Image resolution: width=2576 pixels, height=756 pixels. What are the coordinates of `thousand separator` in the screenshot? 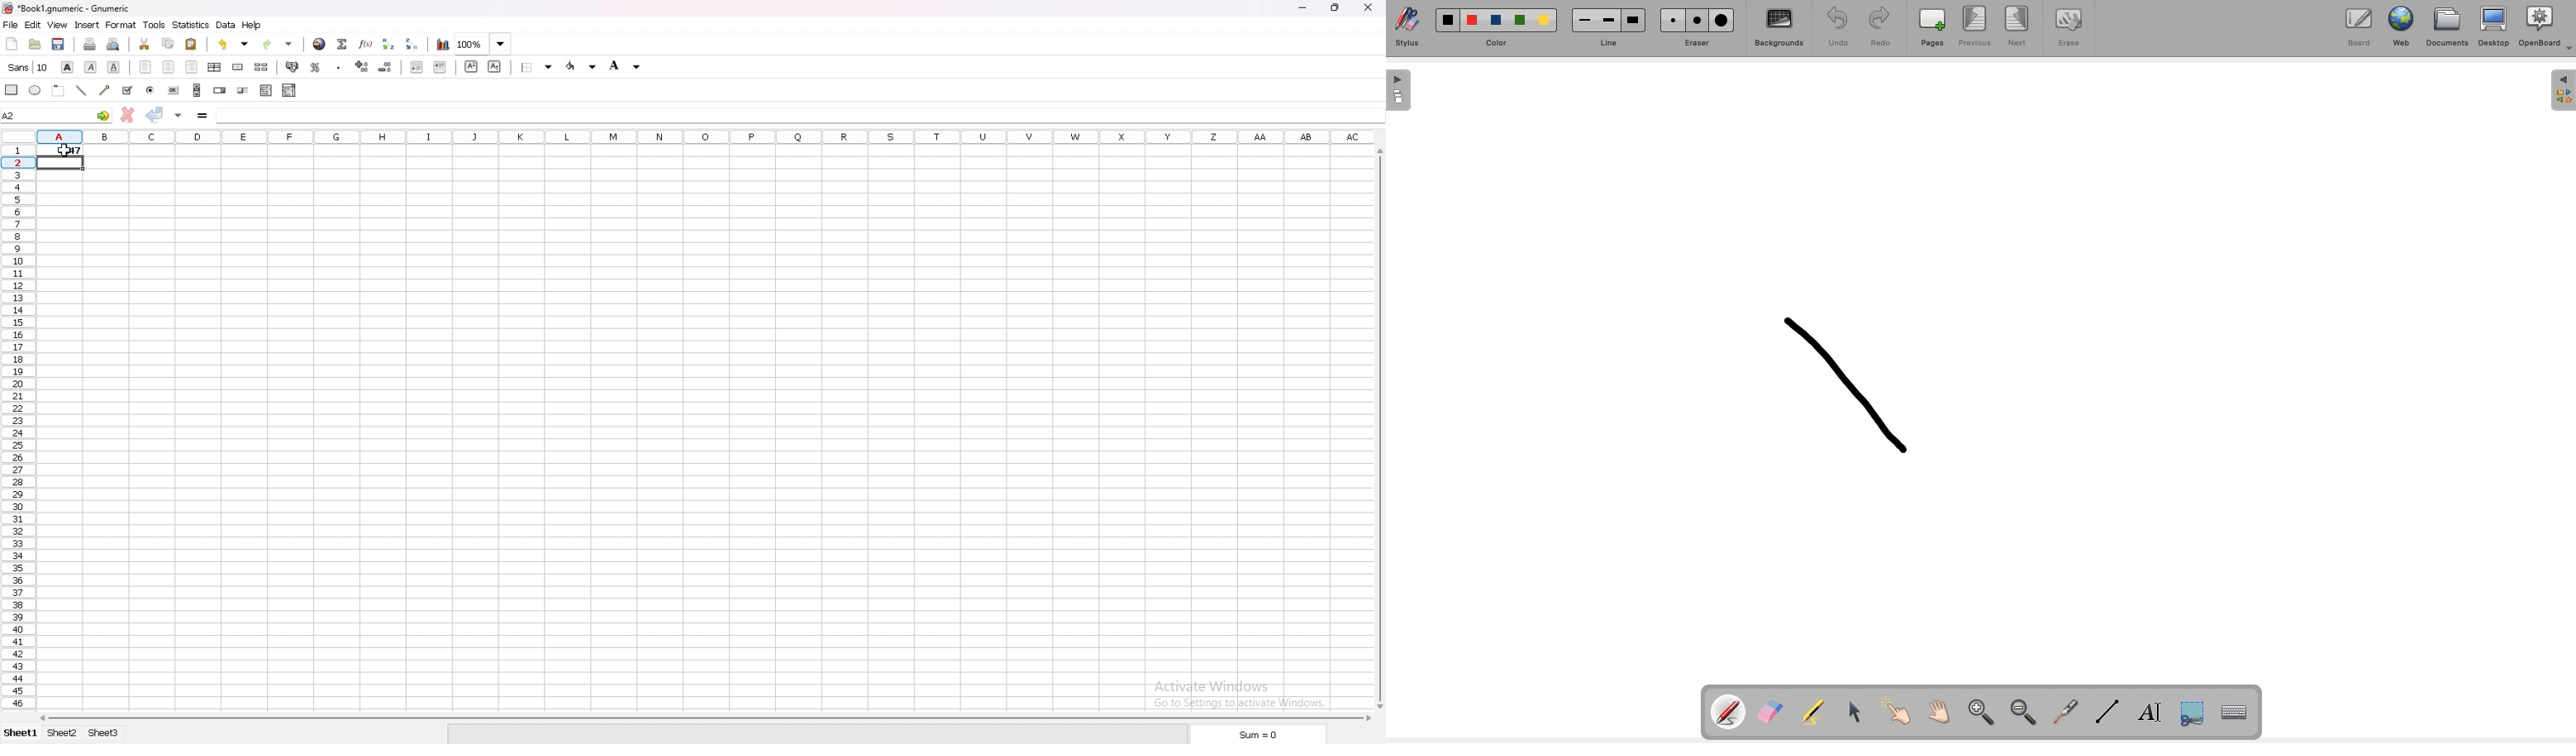 It's located at (339, 67).